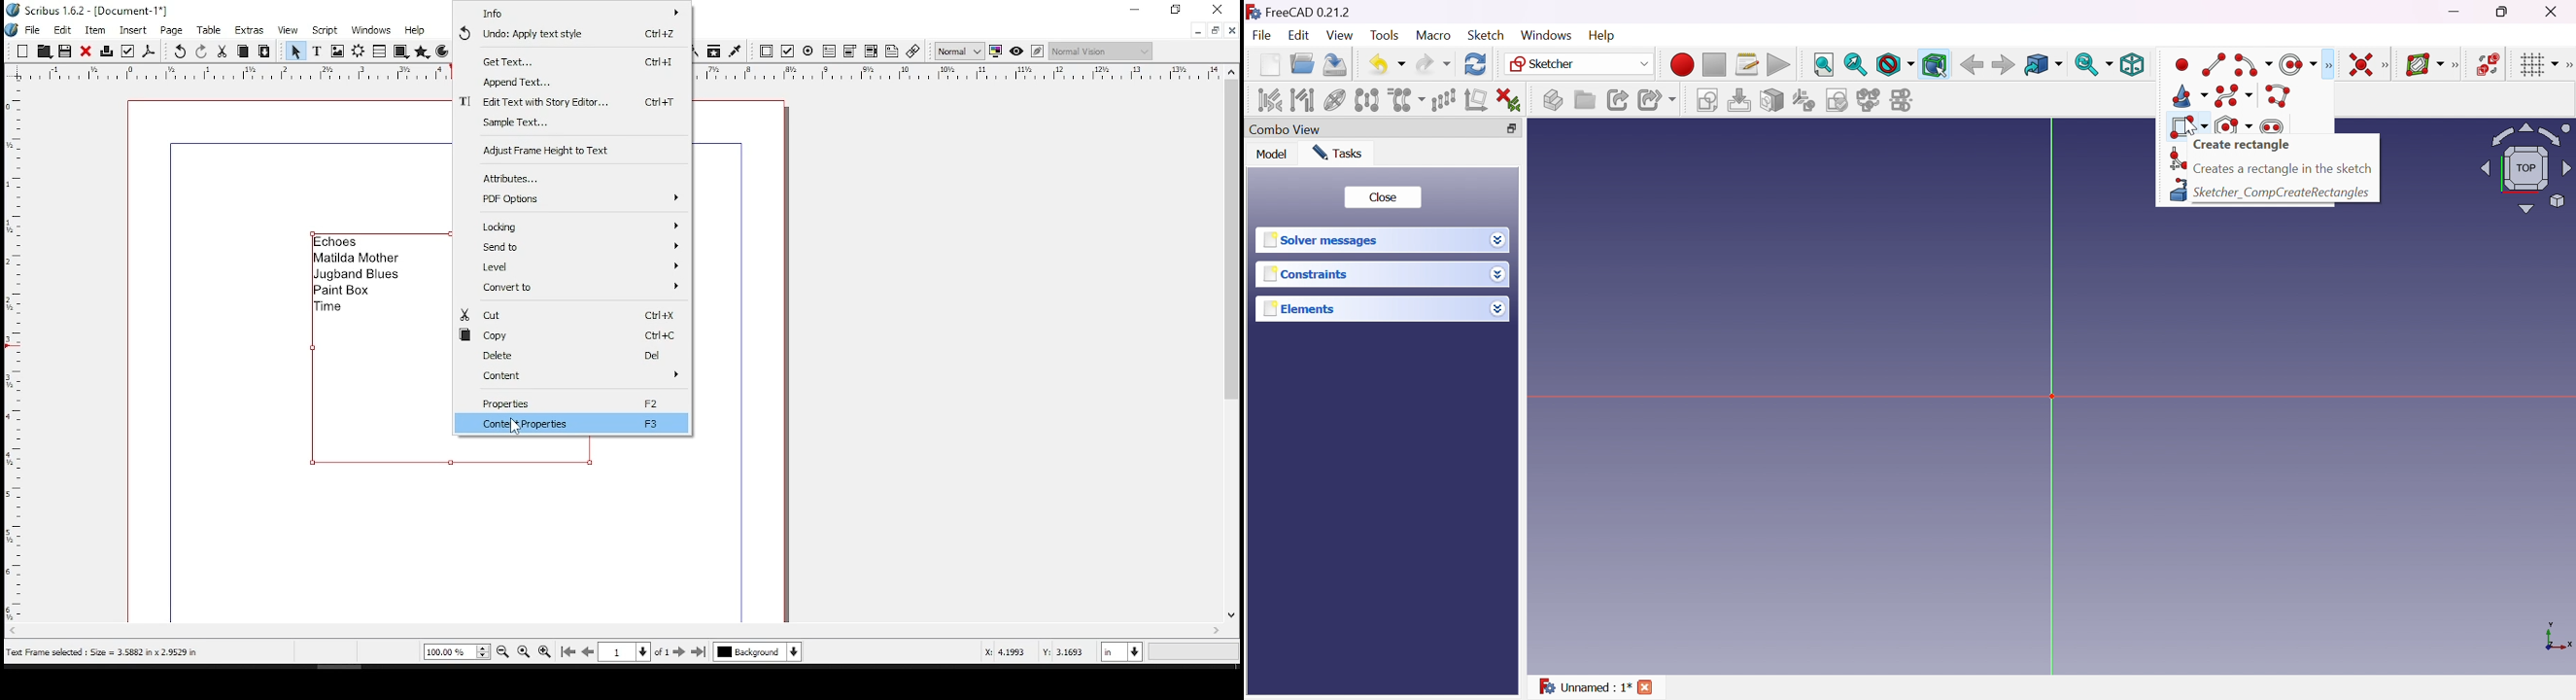 The image size is (2576, 700). What do you see at coordinates (1040, 52) in the screenshot?
I see `edit in preview mode` at bounding box center [1040, 52].